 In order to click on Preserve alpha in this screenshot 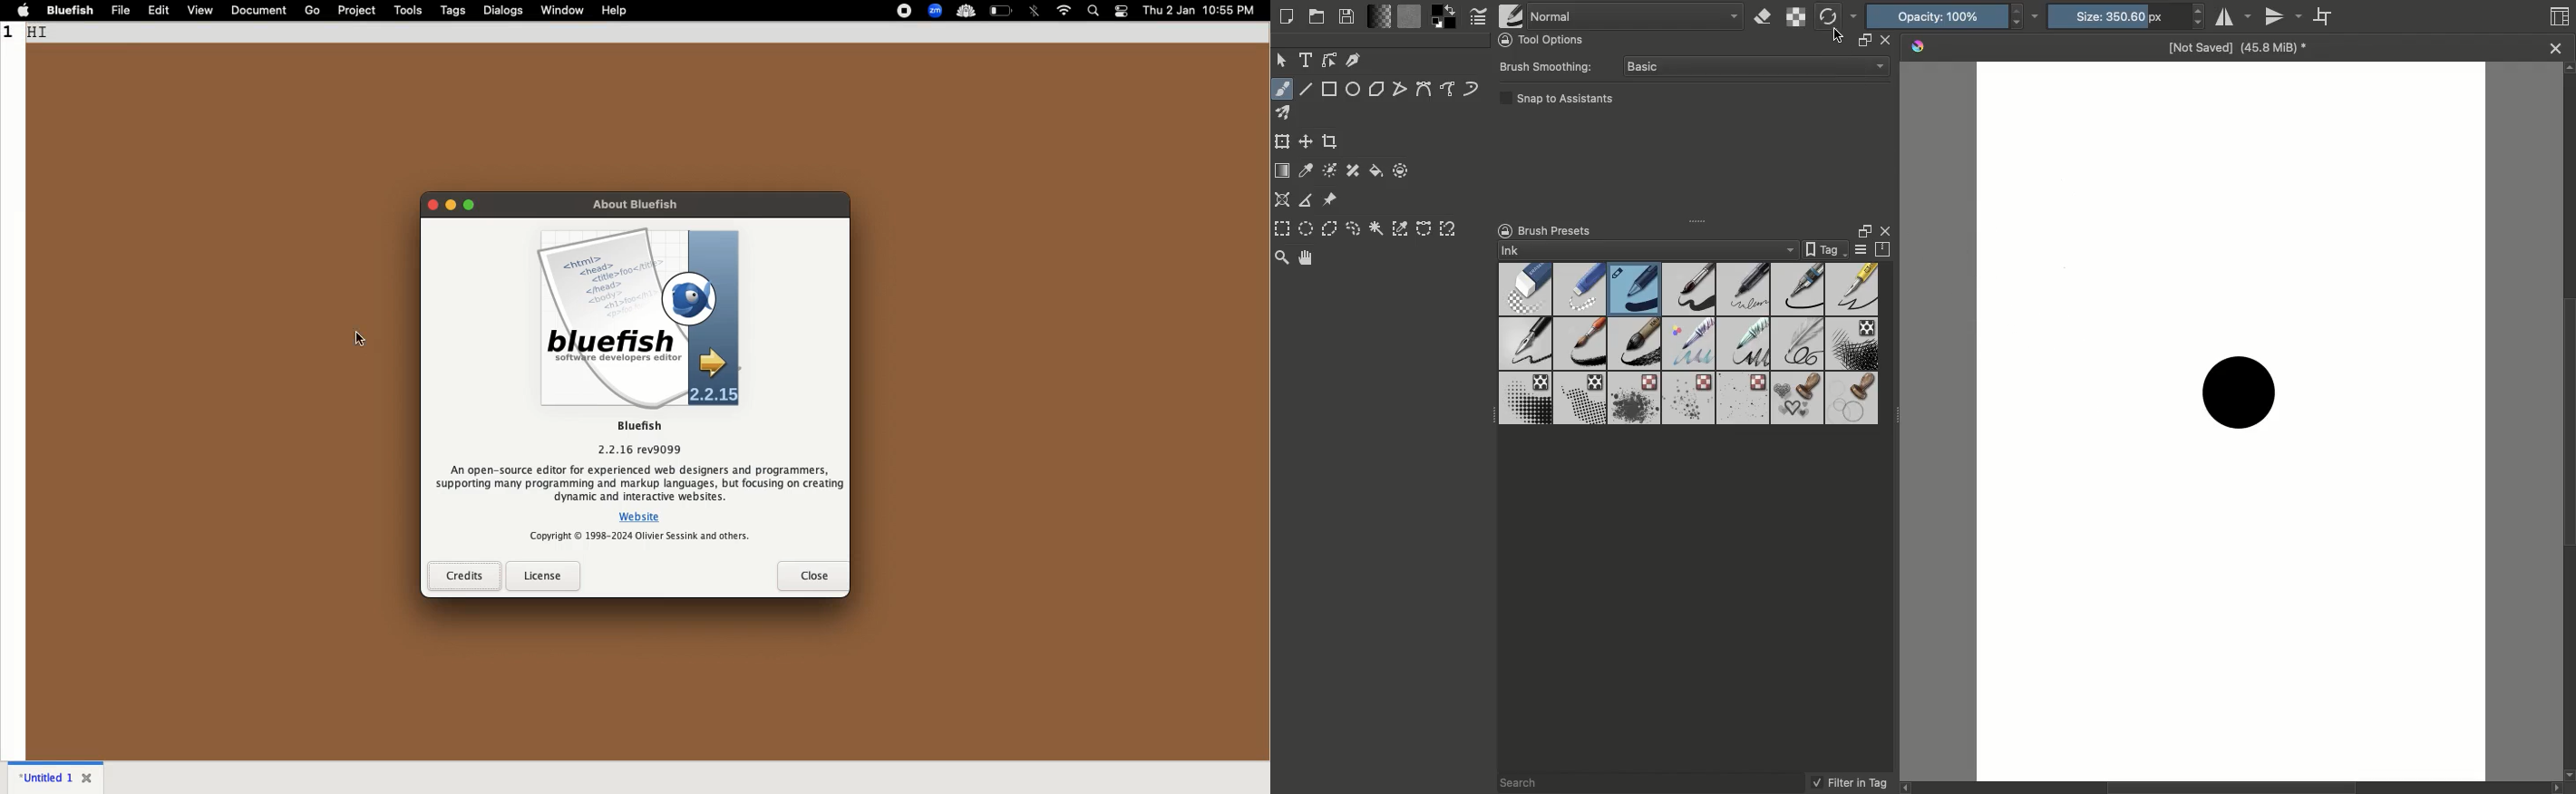, I will do `click(1797, 17)`.